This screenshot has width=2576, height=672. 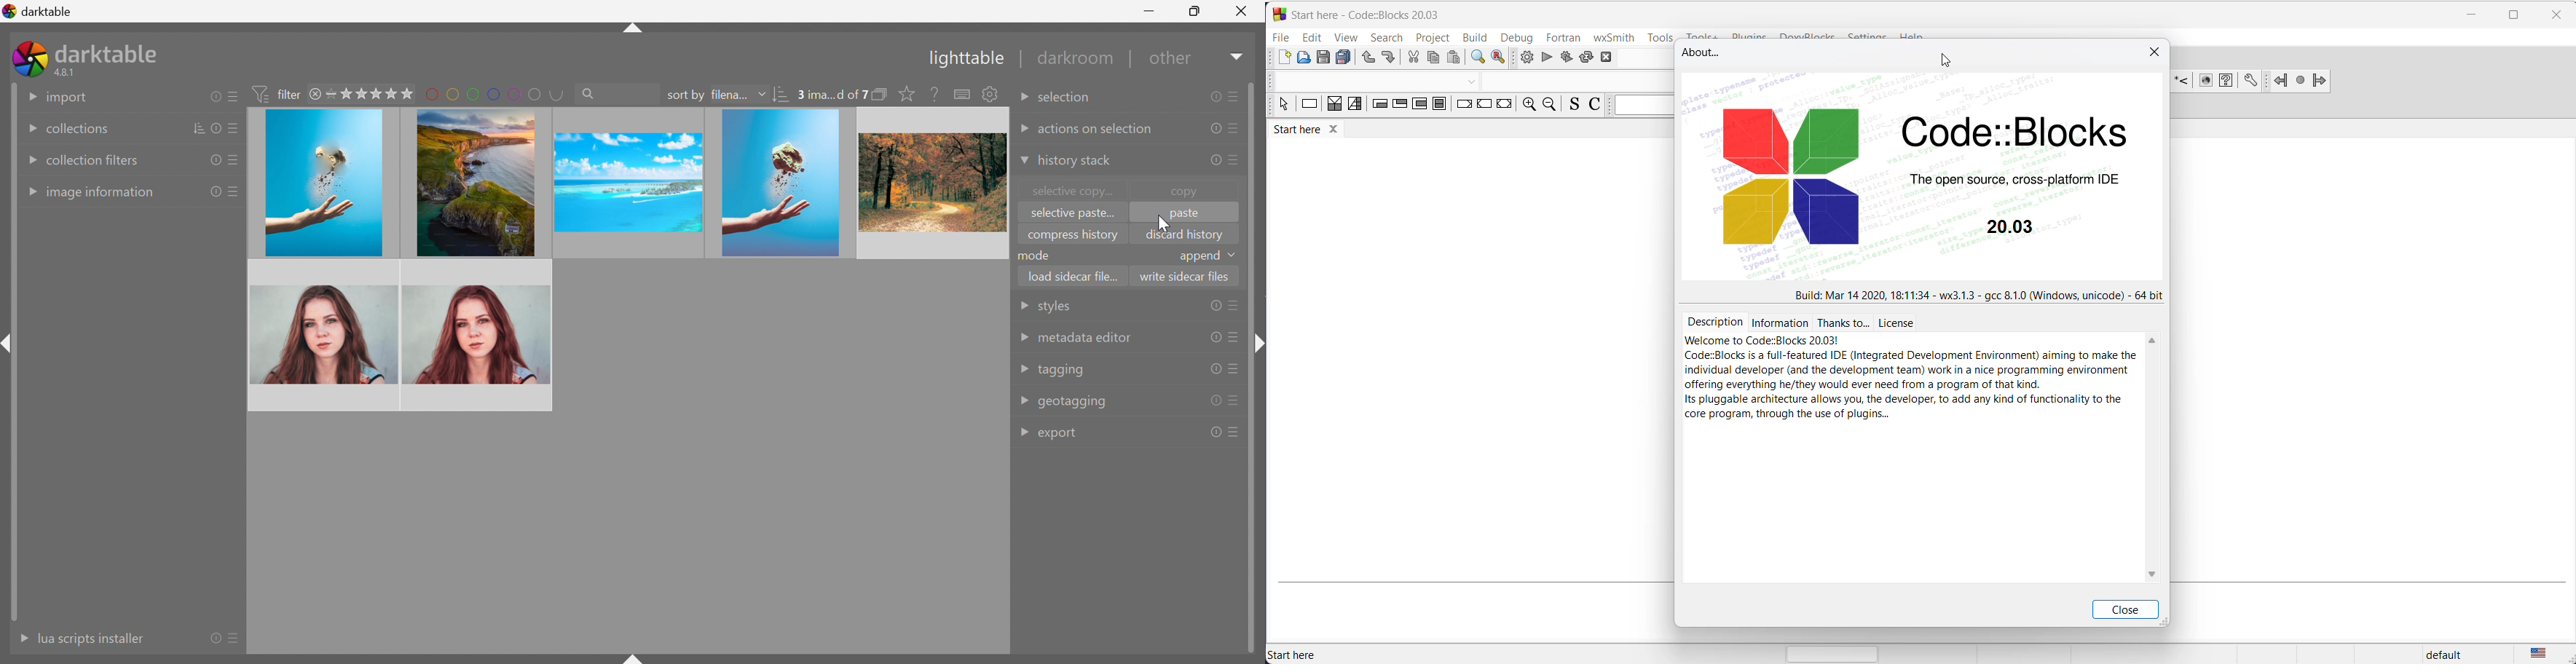 What do you see at coordinates (2329, 79) in the screenshot?
I see `jump forward` at bounding box center [2329, 79].